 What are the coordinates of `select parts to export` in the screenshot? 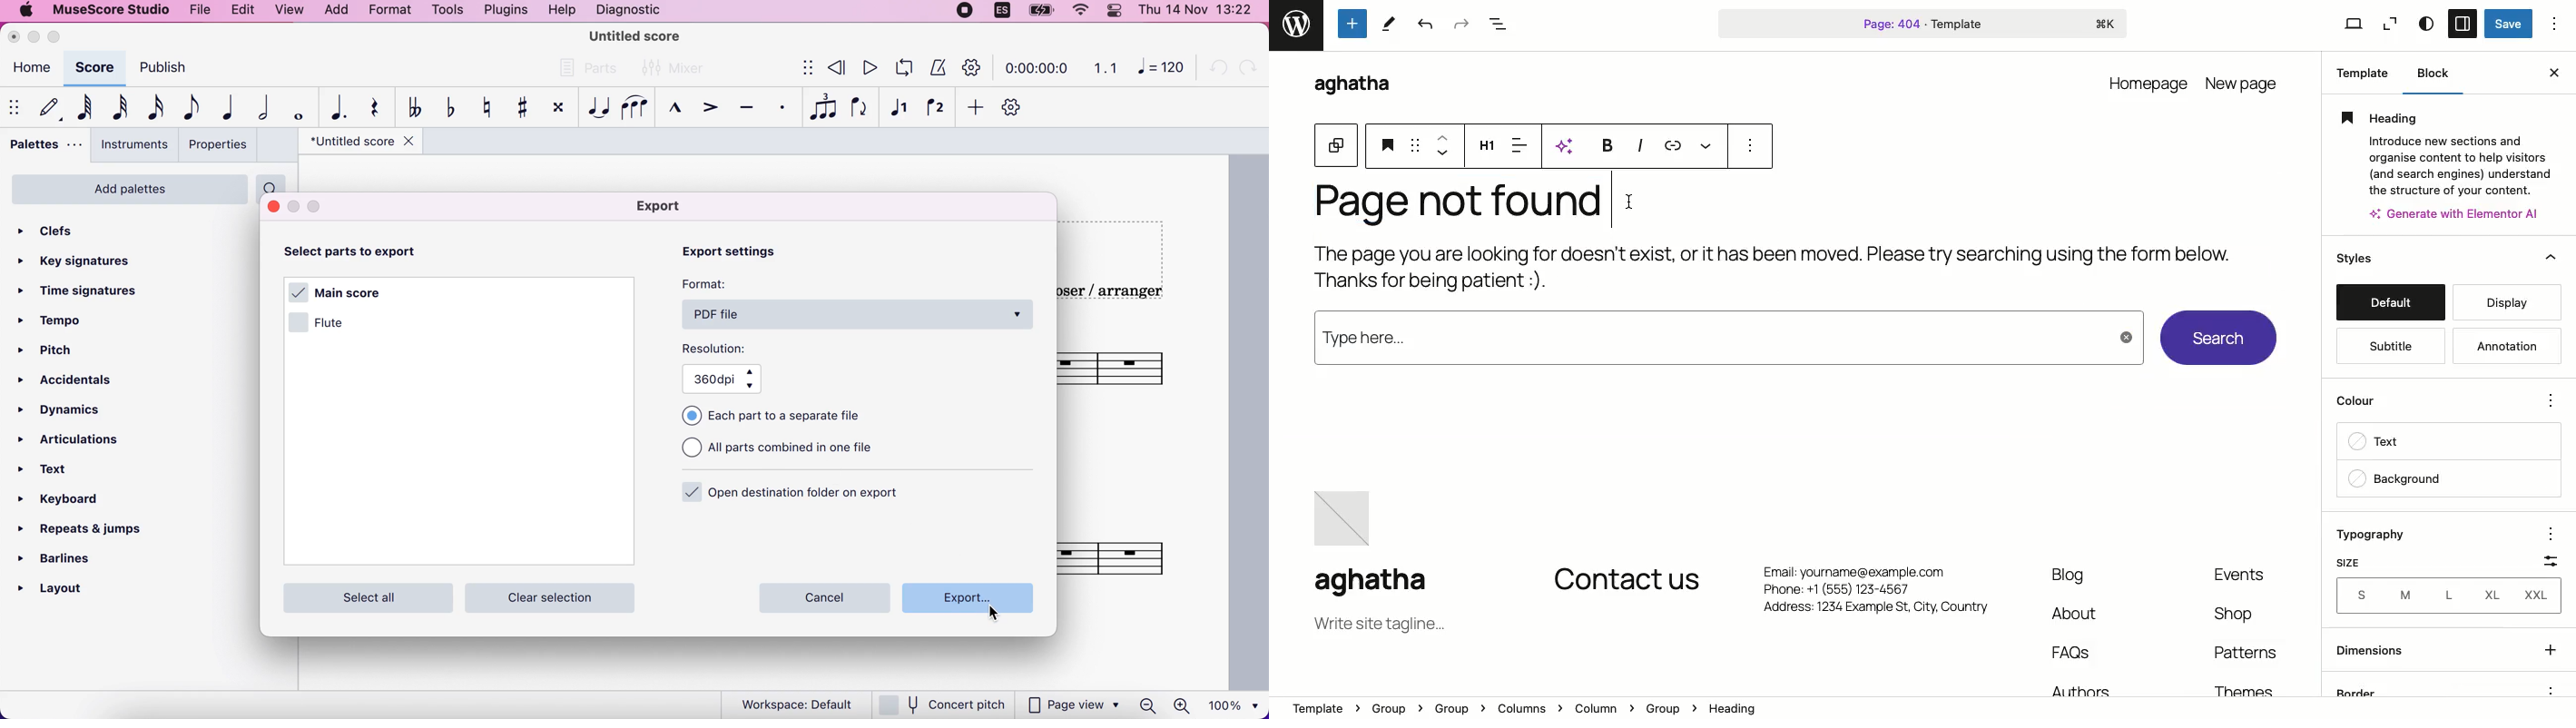 It's located at (372, 252).